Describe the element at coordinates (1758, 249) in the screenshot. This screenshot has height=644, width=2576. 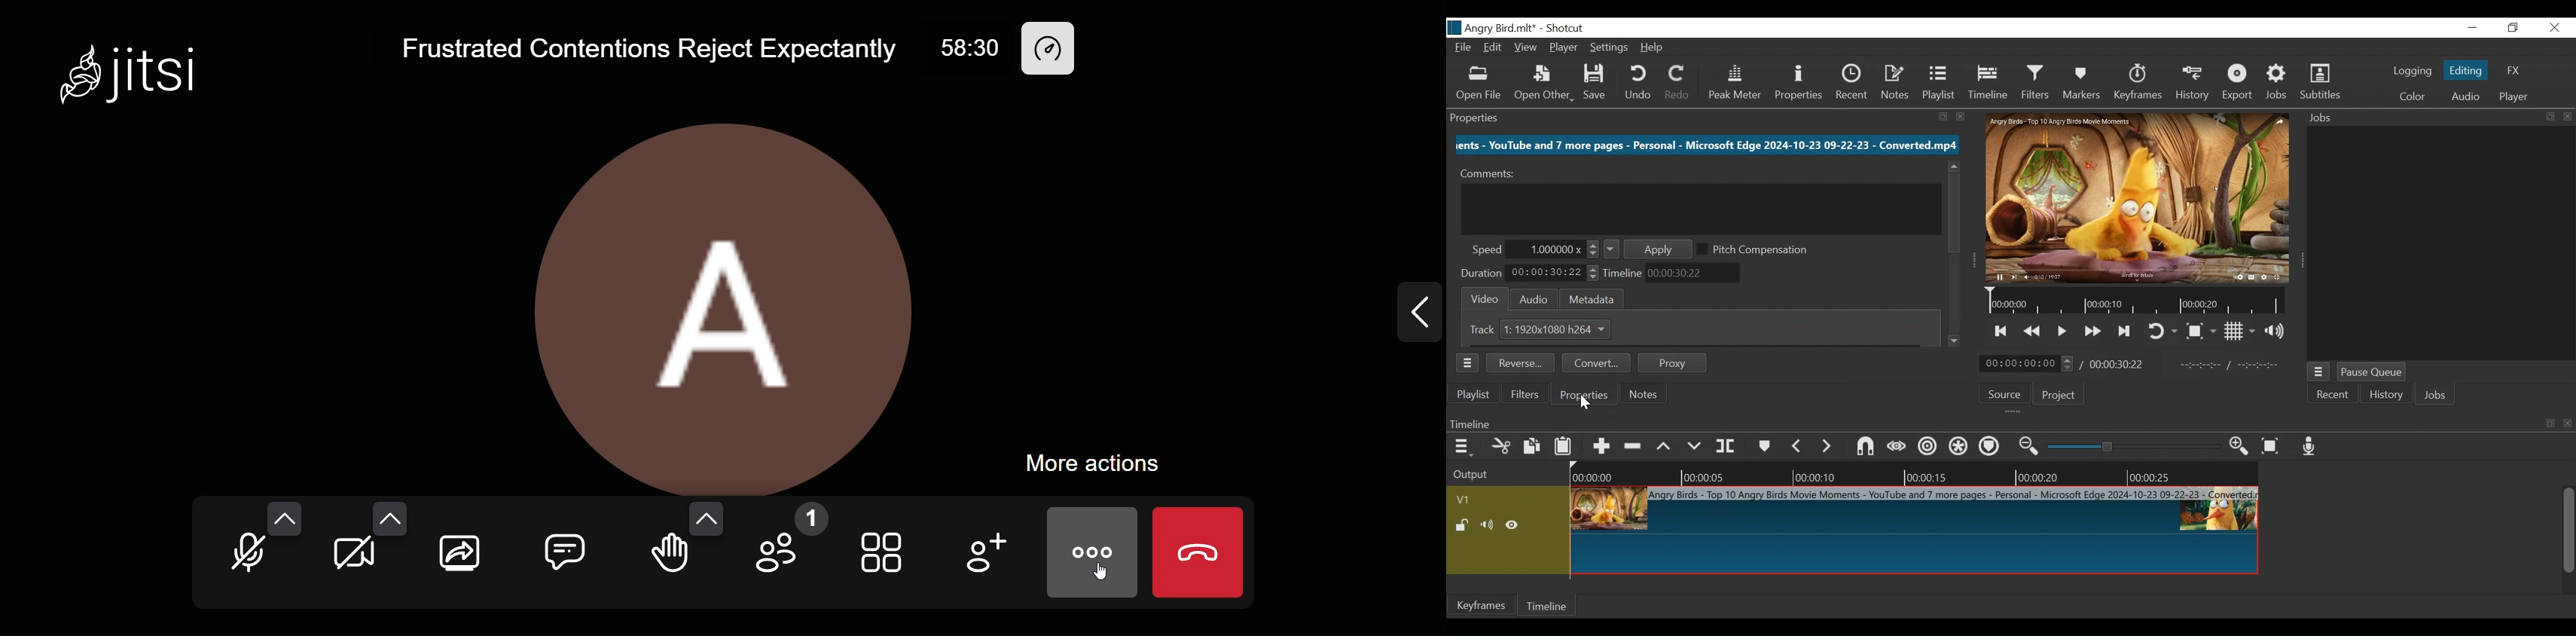
I see `(un)select Pitch Compensation` at that location.